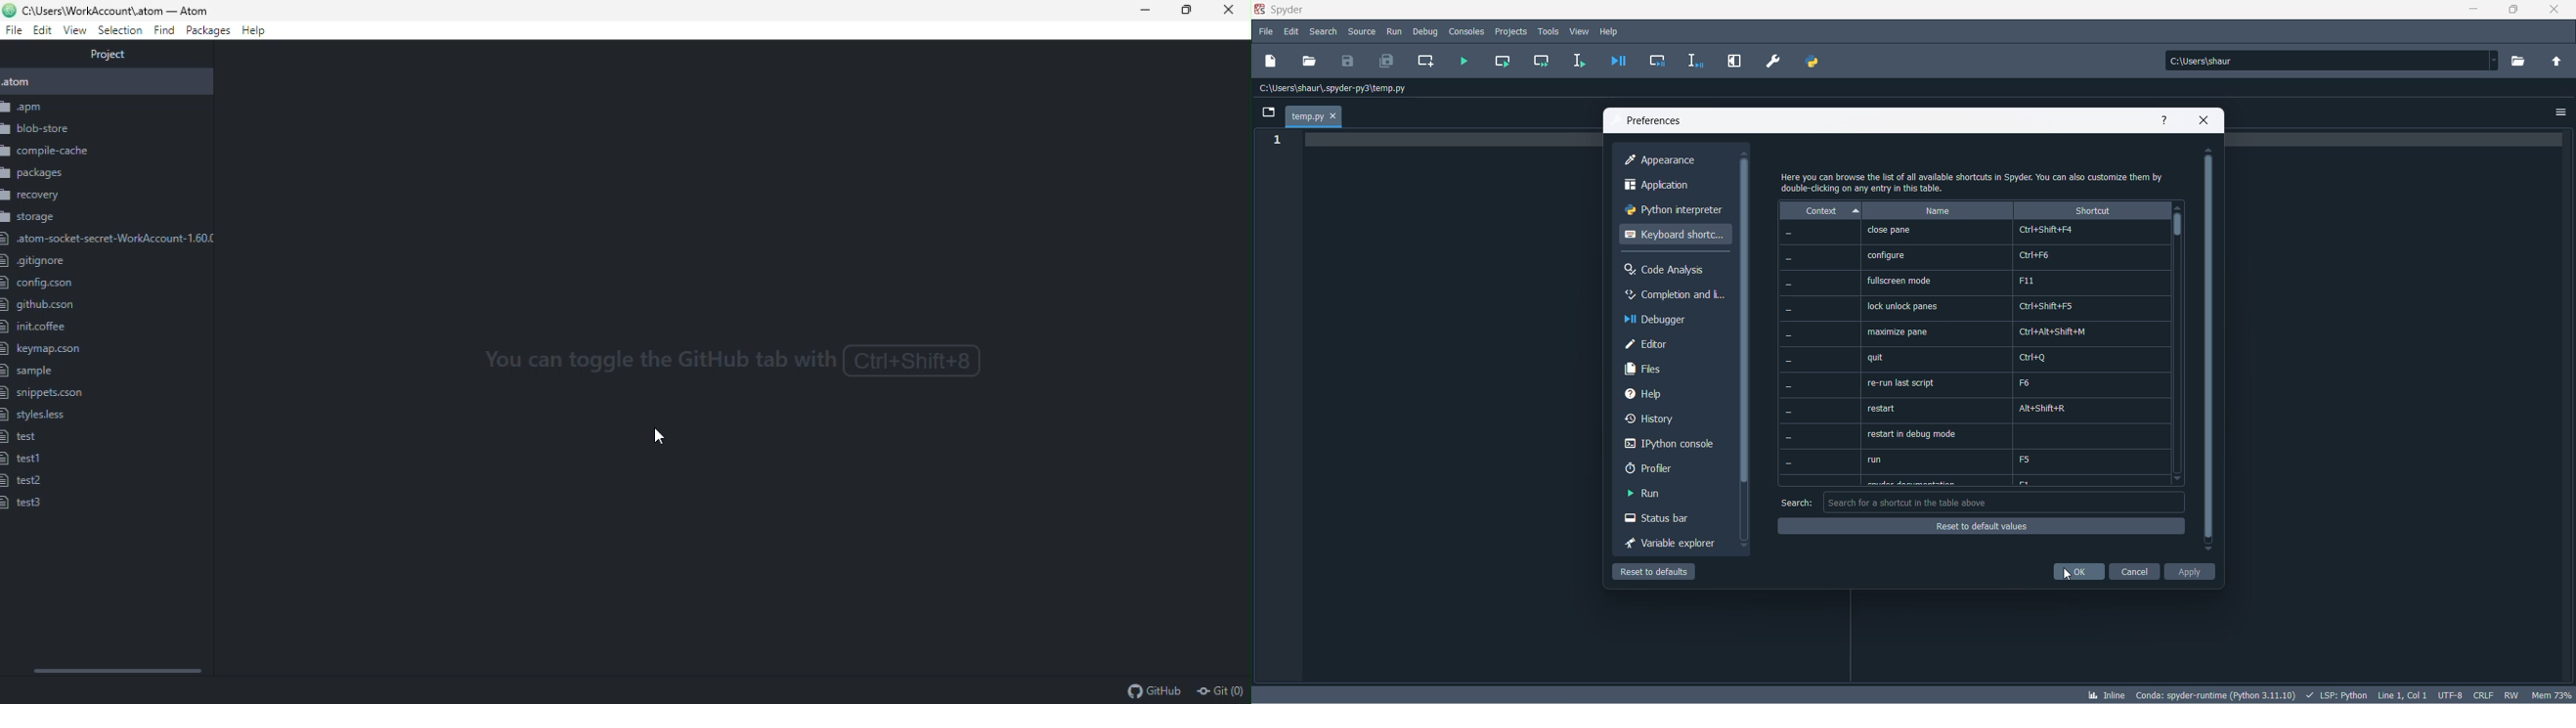 The width and height of the screenshot is (2576, 728). Describe the element at coordinates (23, 461) in the screenshot. I see `test1` at that location.